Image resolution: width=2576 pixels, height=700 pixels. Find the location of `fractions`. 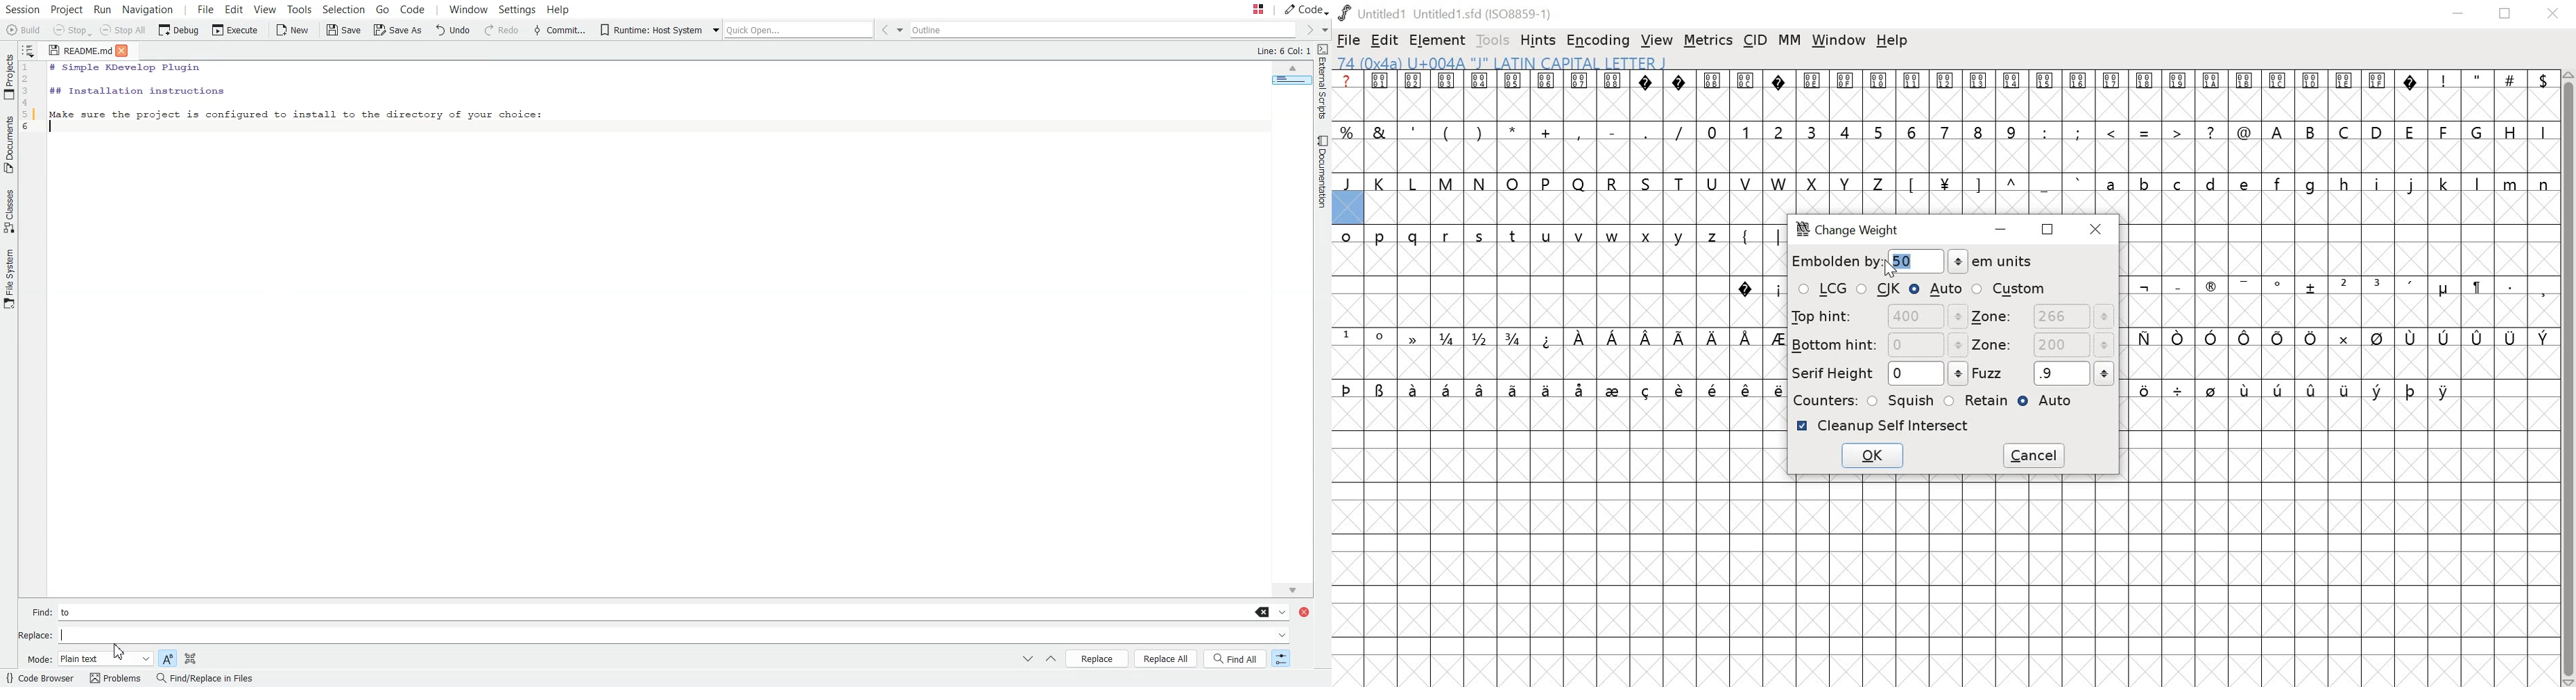

fractions is located at coordinates (1483, 339).